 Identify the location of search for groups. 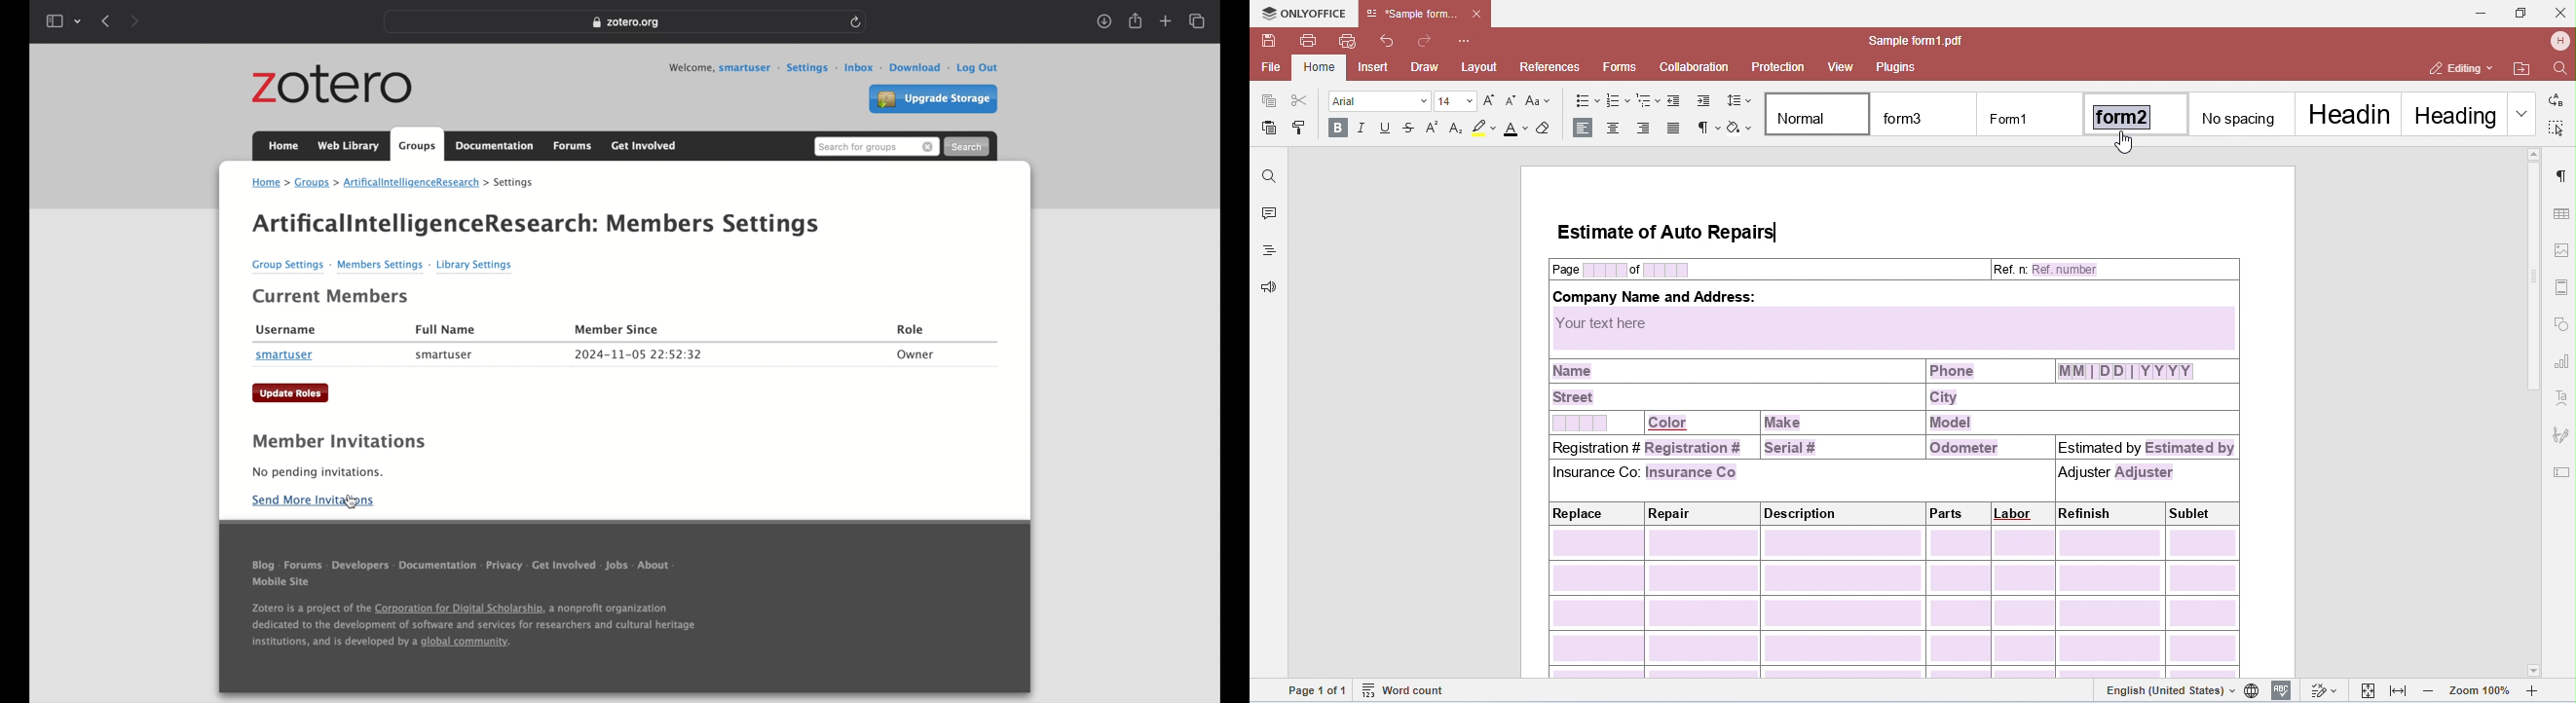
(876, 147).